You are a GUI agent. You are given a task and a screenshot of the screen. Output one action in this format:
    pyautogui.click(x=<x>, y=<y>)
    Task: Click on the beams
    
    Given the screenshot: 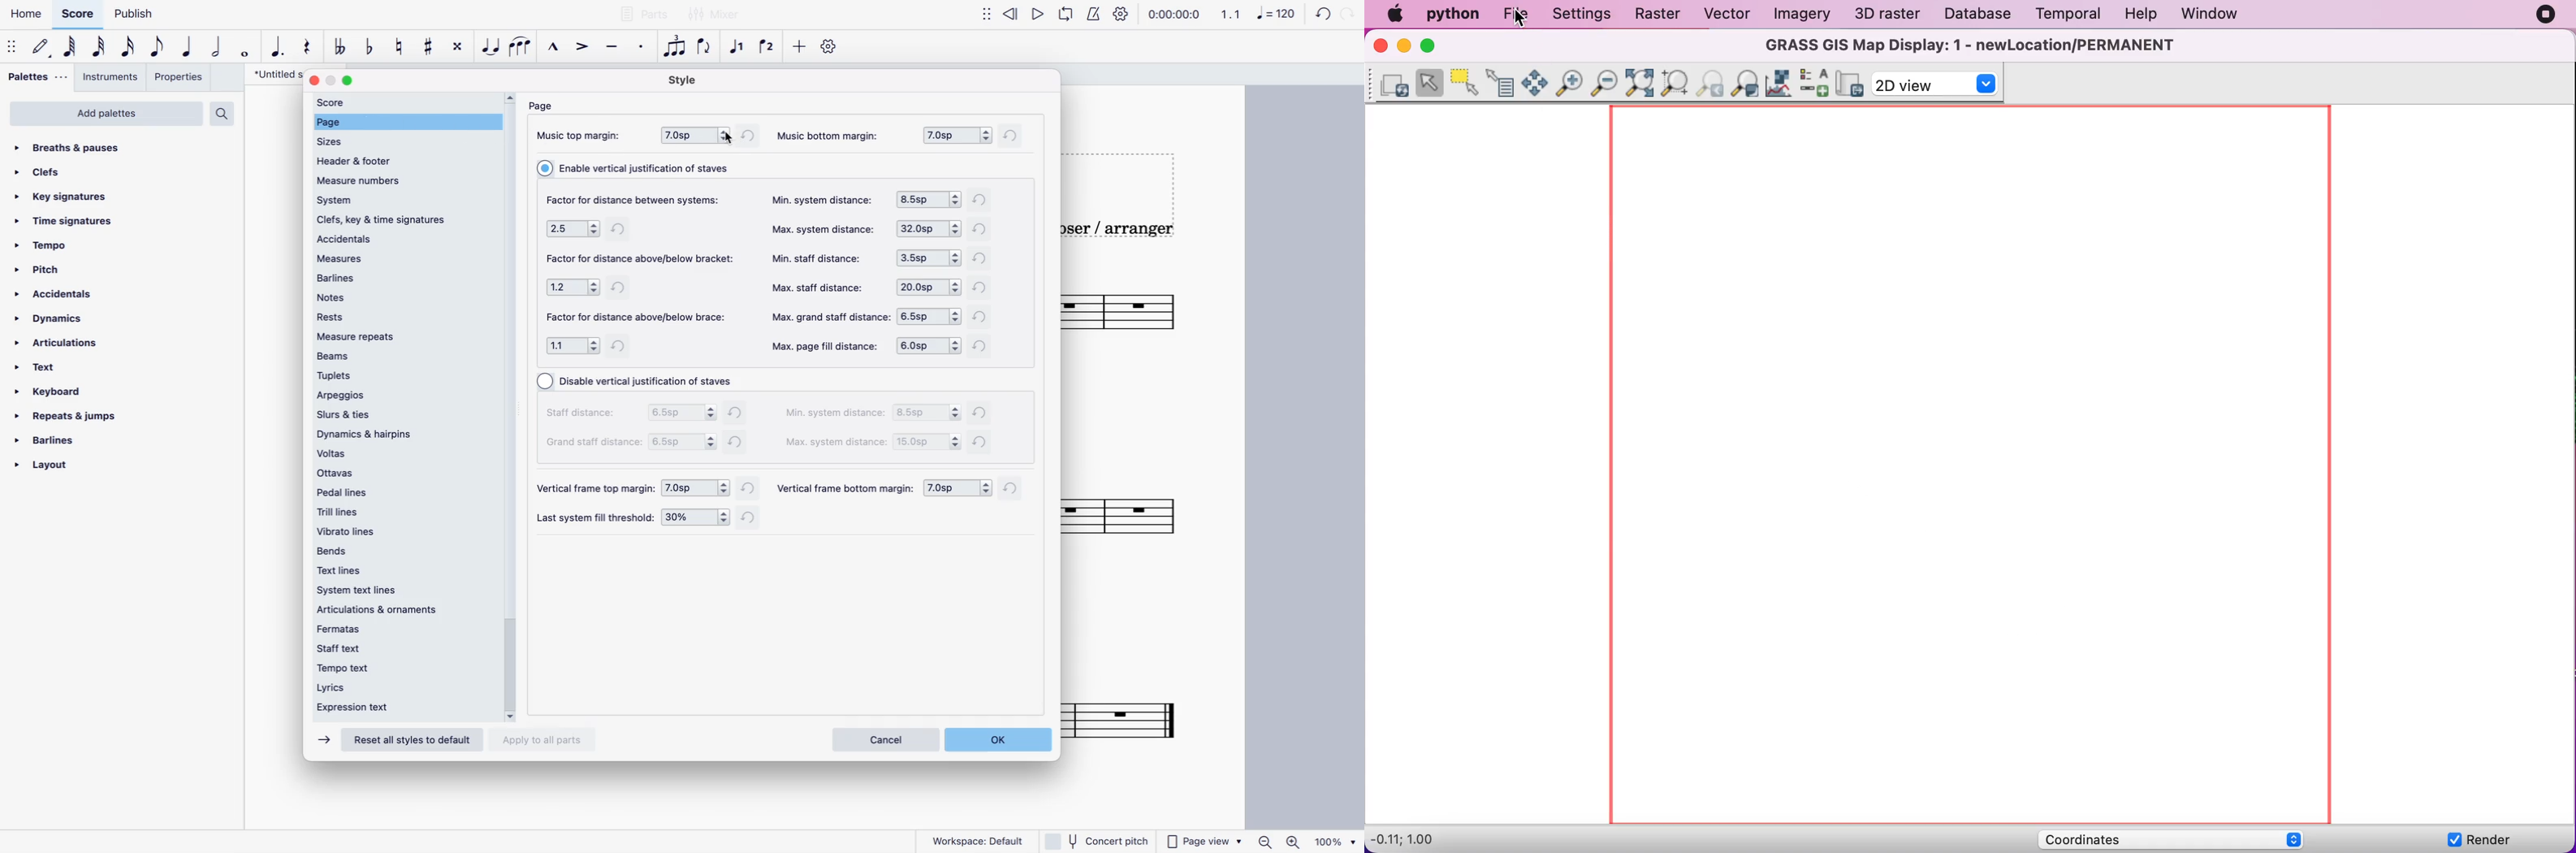 What is the action you would take?
    pyautogui.click(x=396, y=356)
    